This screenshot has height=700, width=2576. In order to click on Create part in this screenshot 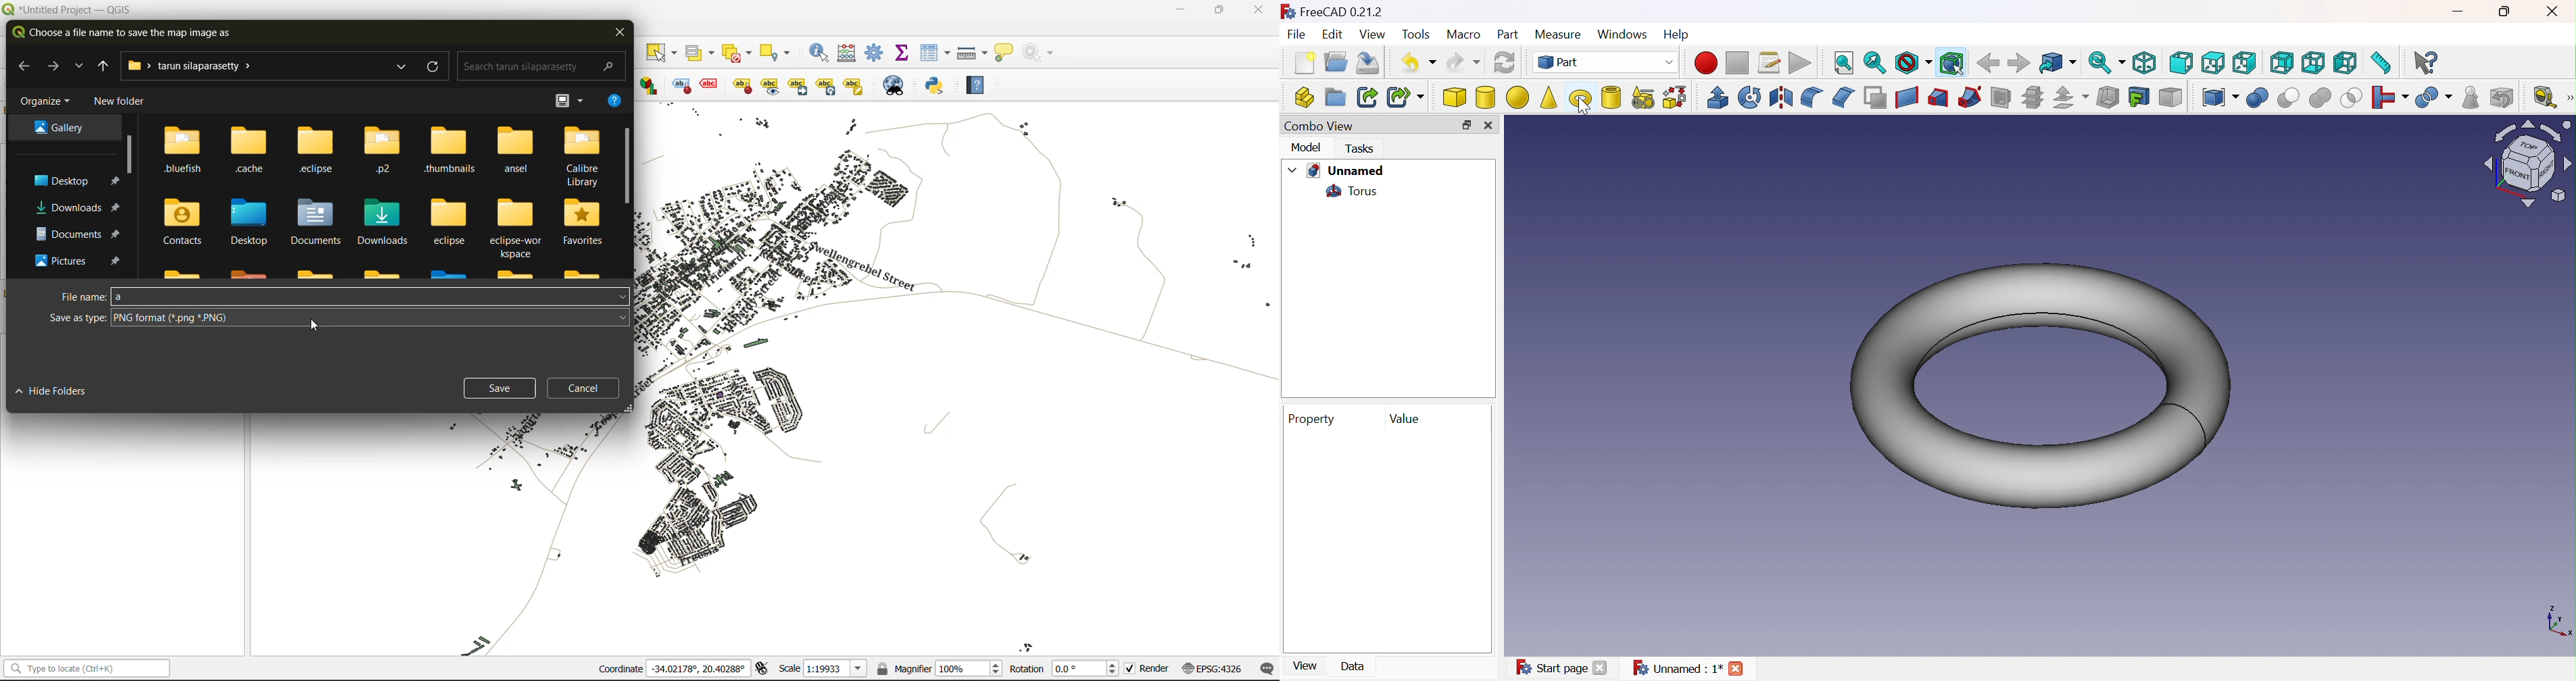, I will do `click(1303, 97)`.